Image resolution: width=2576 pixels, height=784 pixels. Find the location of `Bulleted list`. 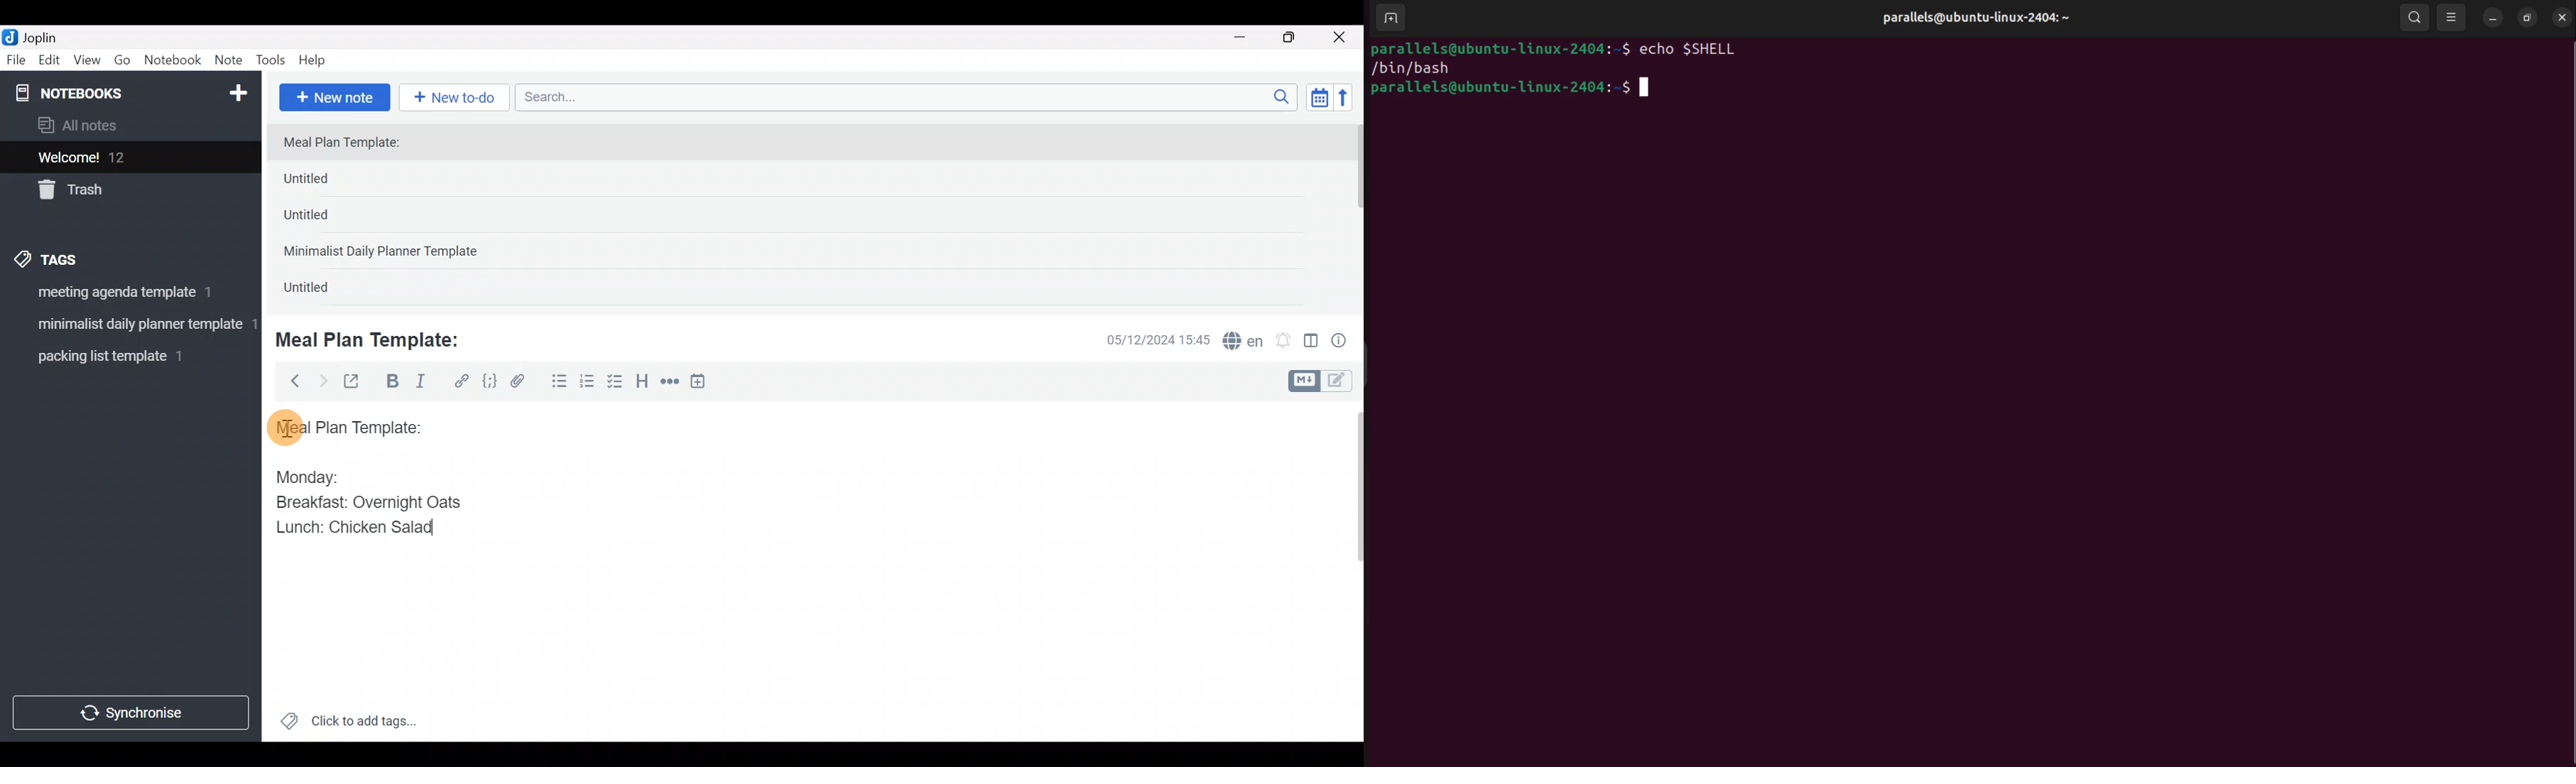

Bulleted list is located at coordinates (556, 382).